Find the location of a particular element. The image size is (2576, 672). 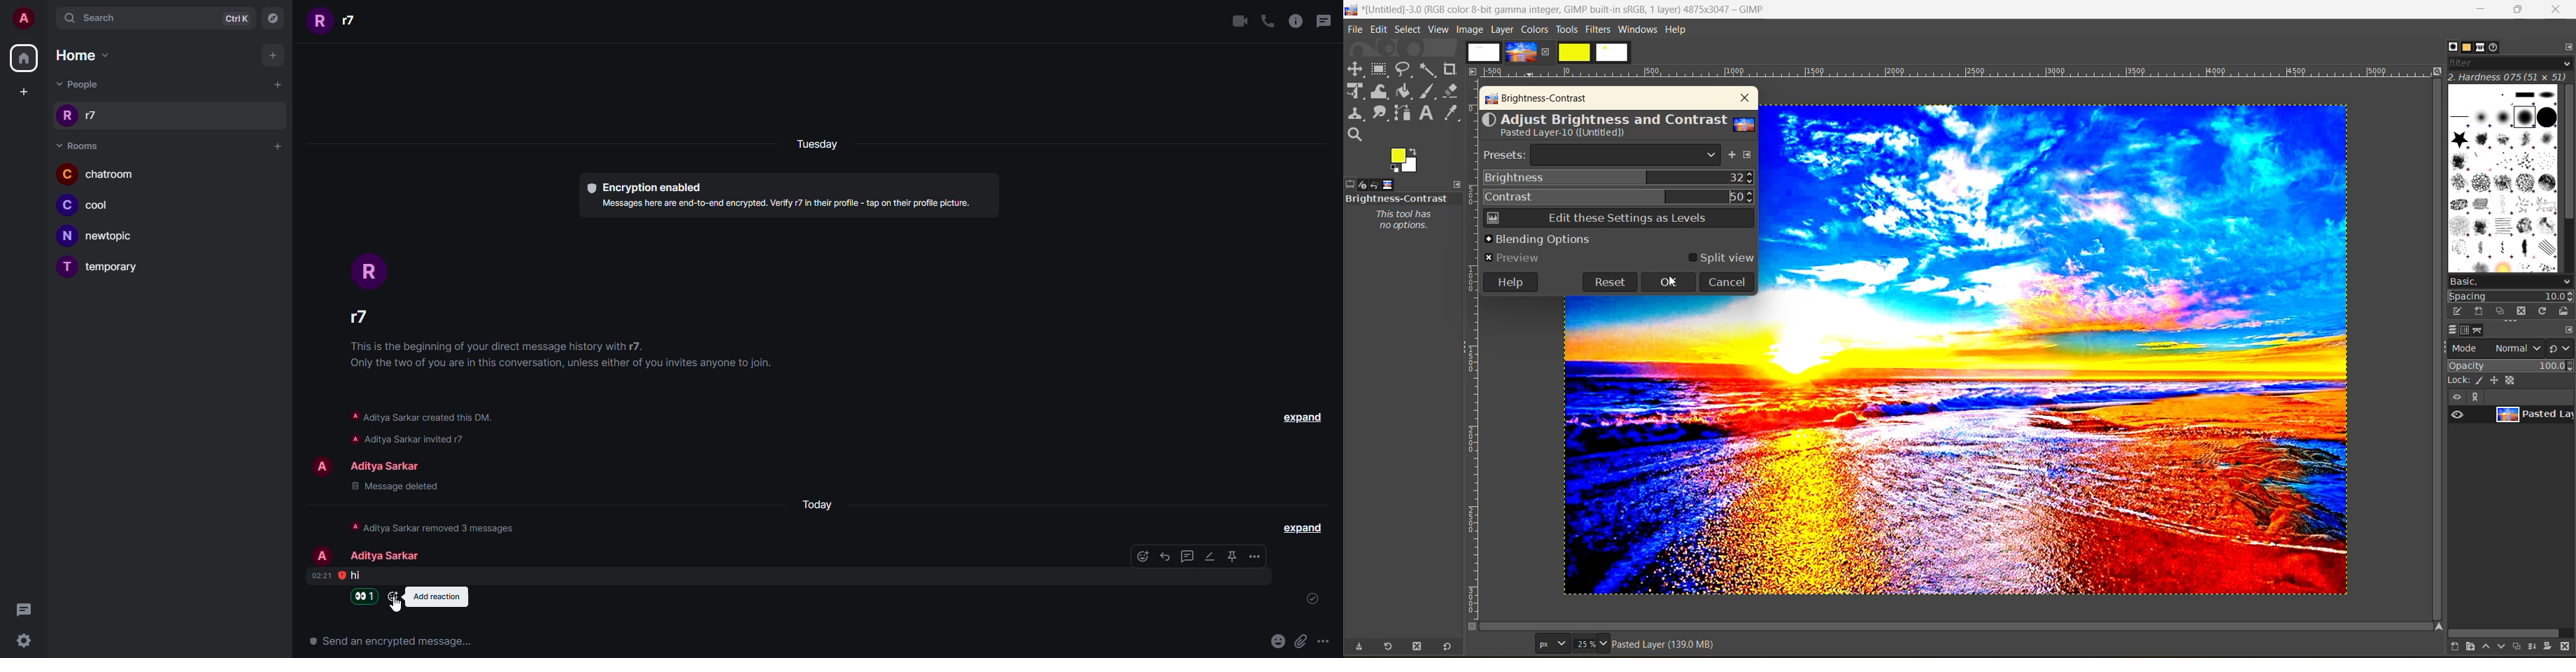

brushes is located at coordinates (2453, 47).